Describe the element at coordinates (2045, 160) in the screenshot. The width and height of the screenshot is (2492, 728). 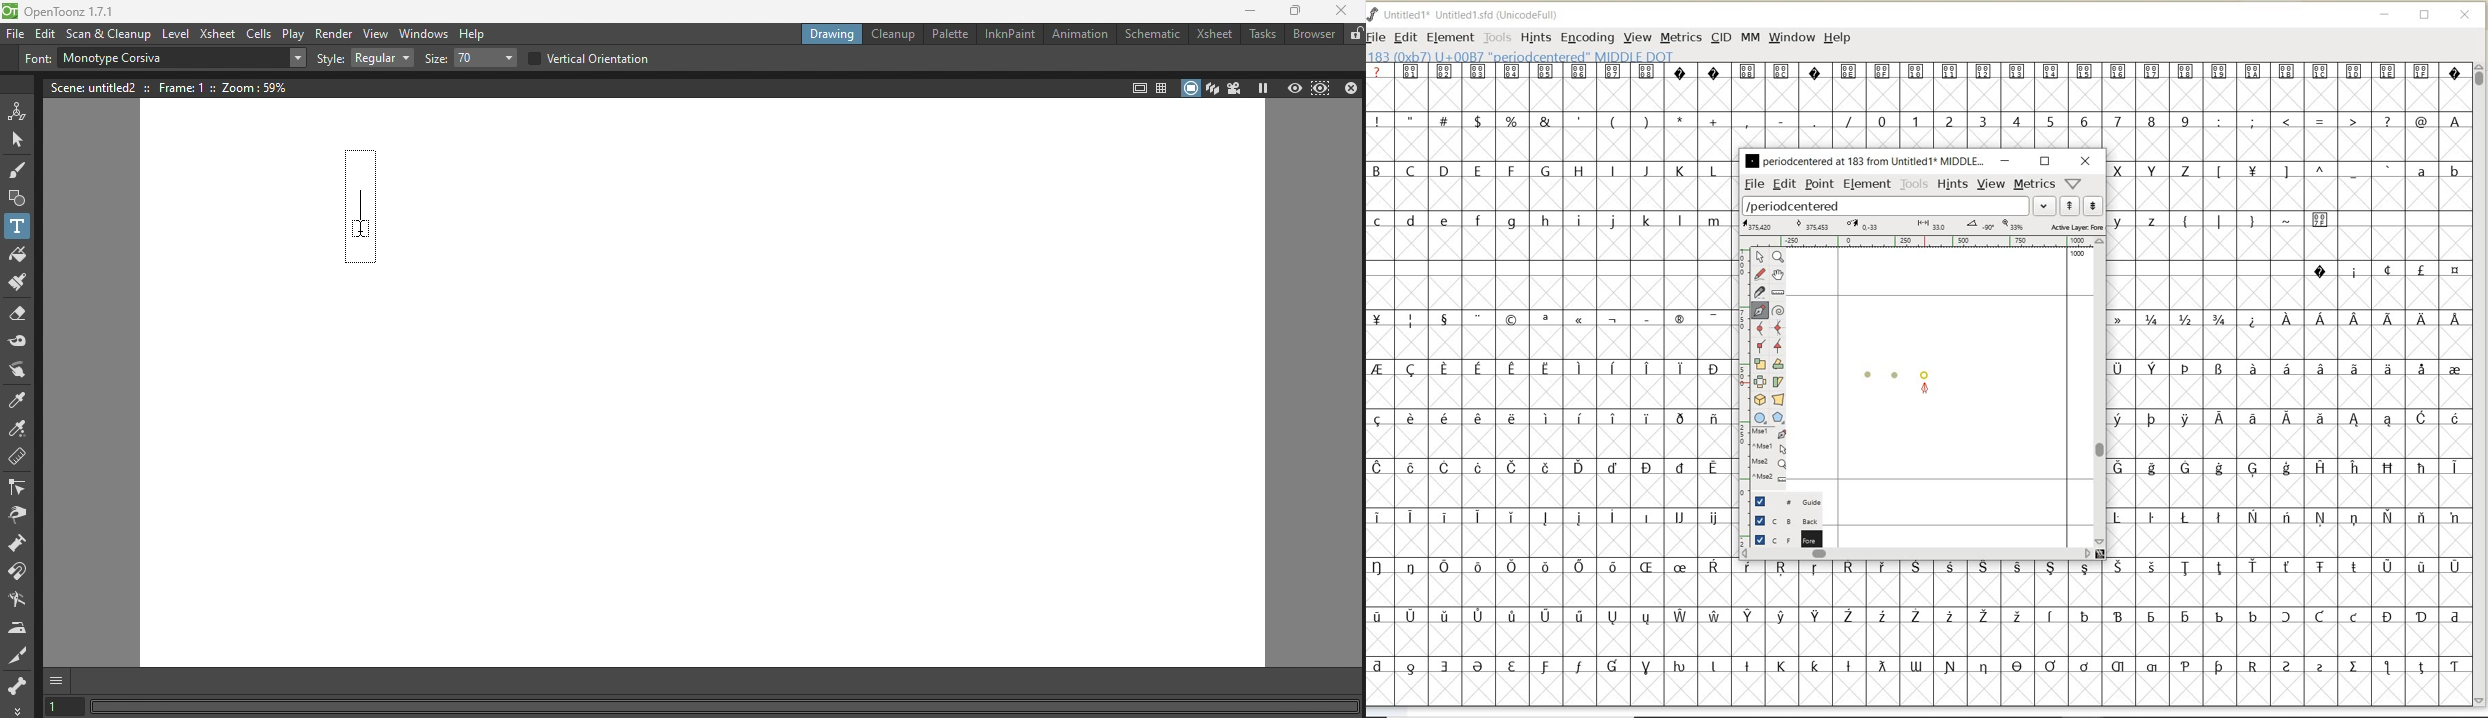
I see `restore` at that location.